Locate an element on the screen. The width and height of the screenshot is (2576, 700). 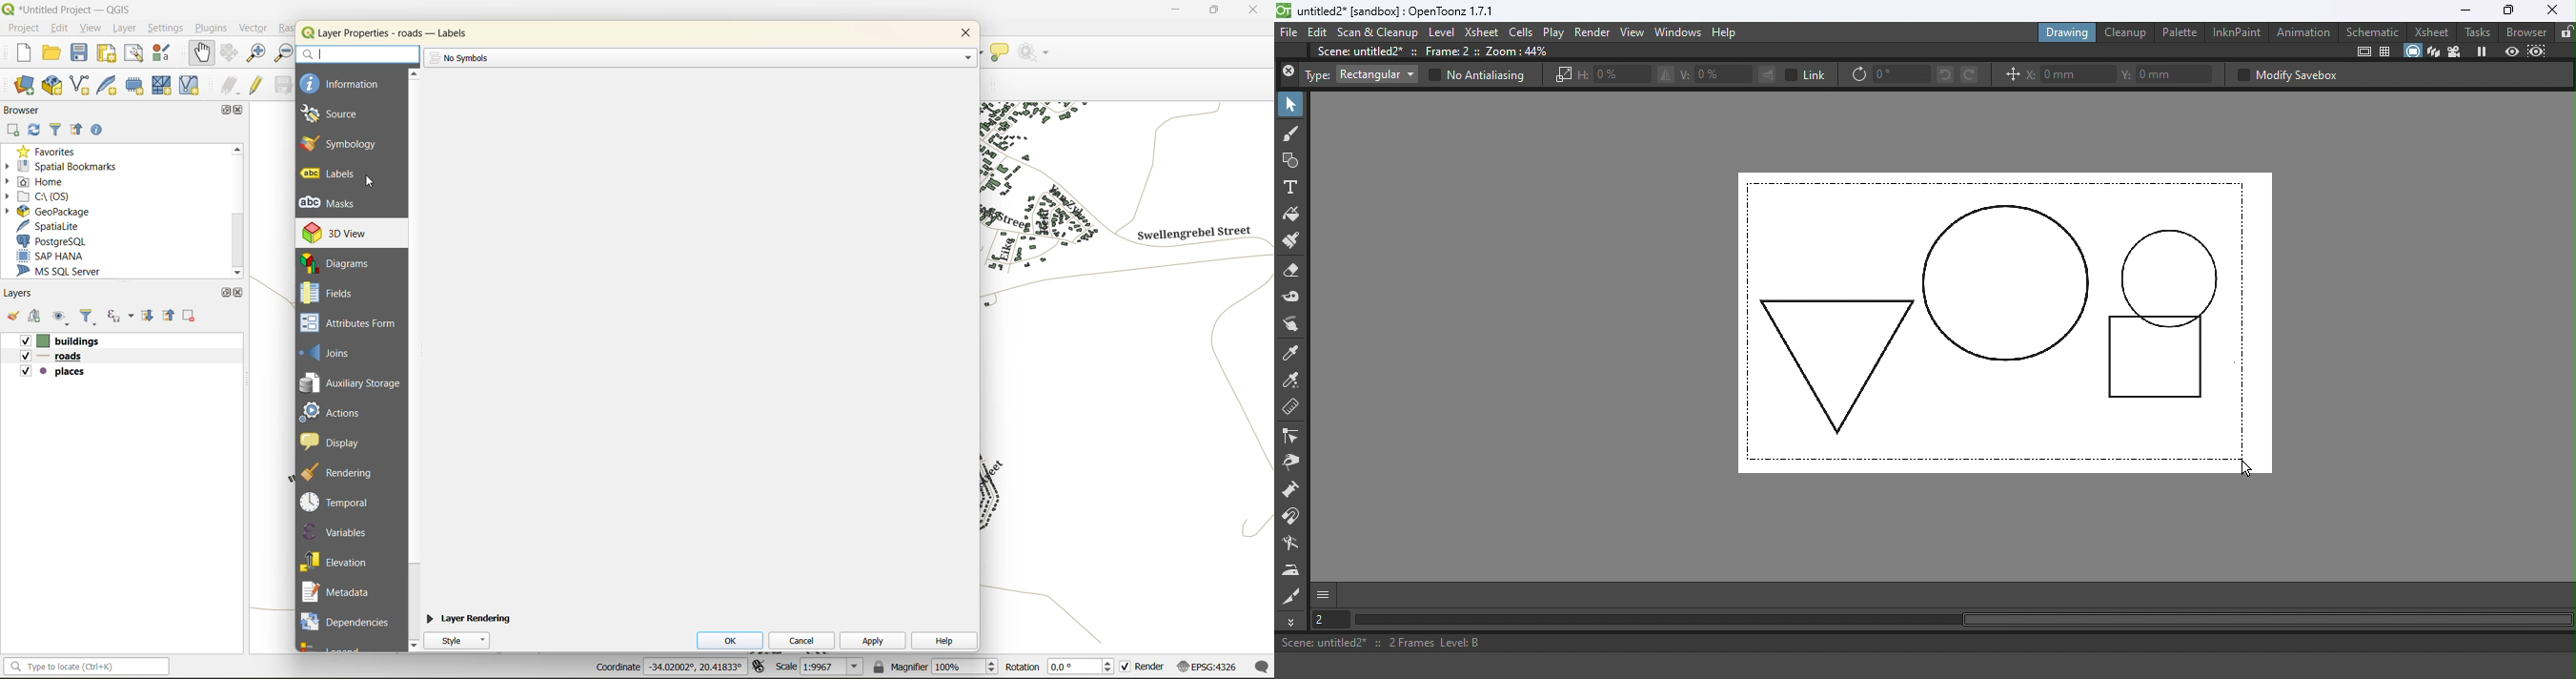
collapse all is located at coordinates (76, 129).